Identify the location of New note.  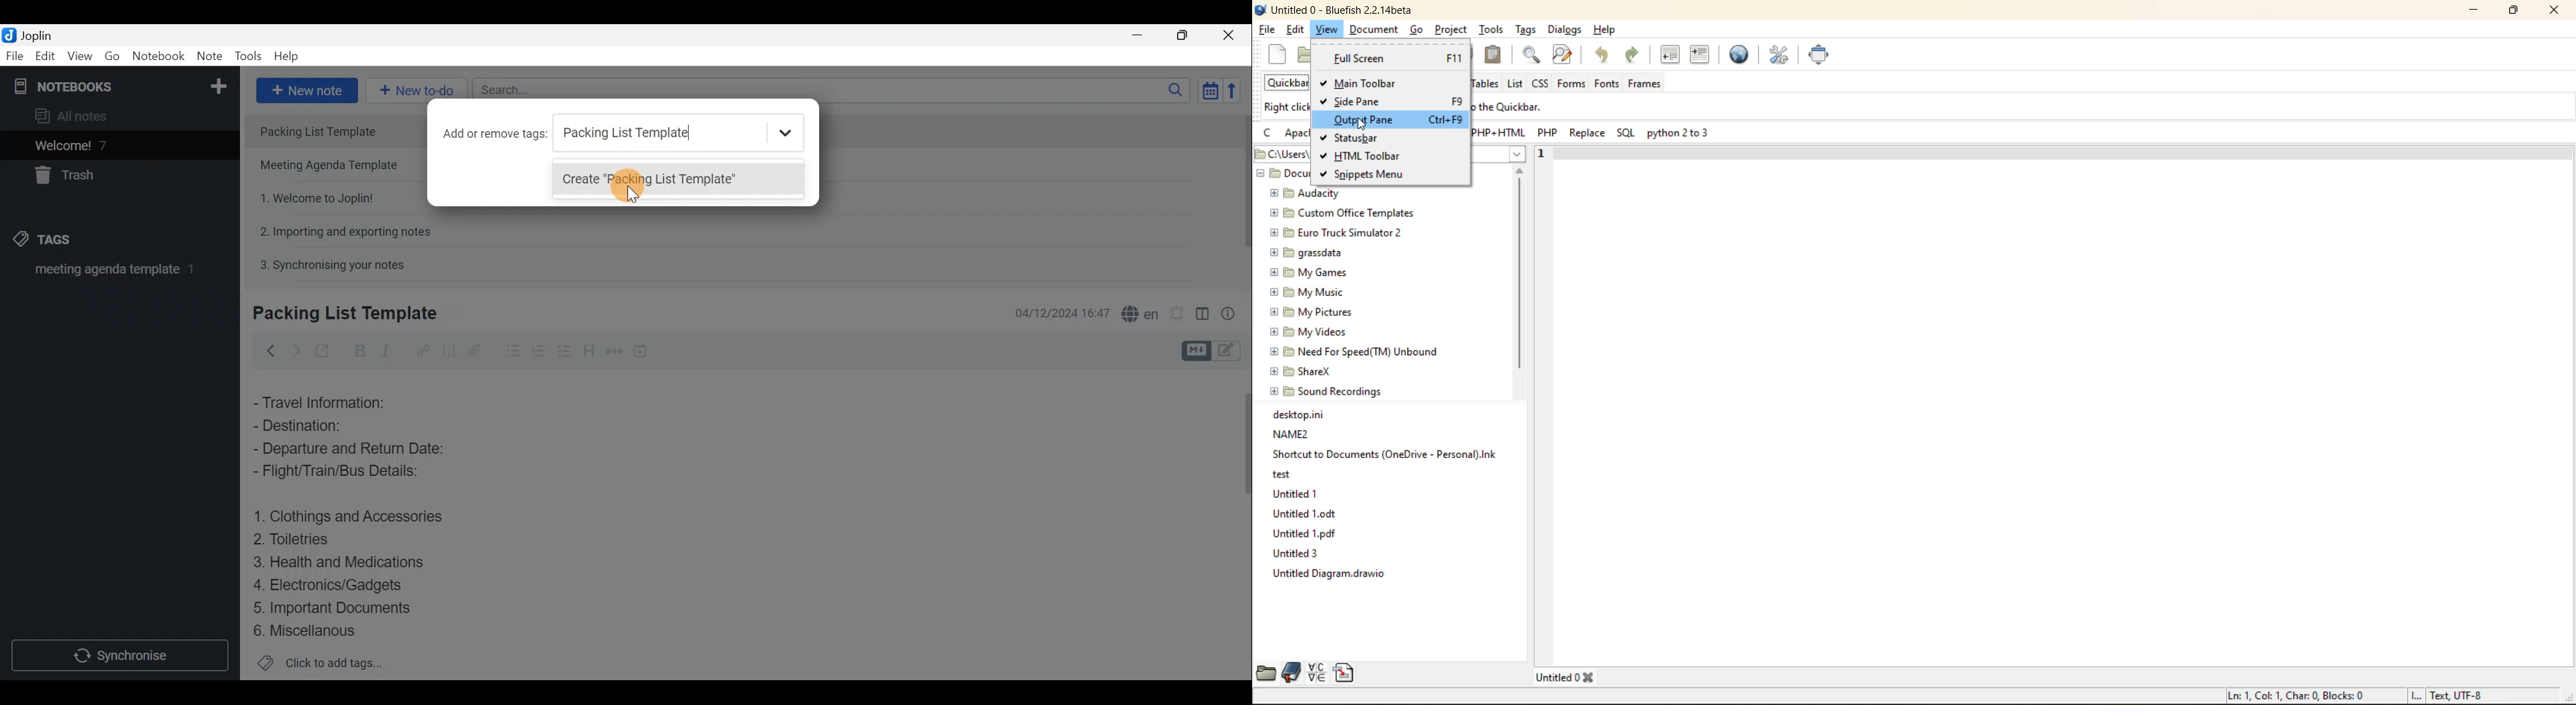
(306, 89).